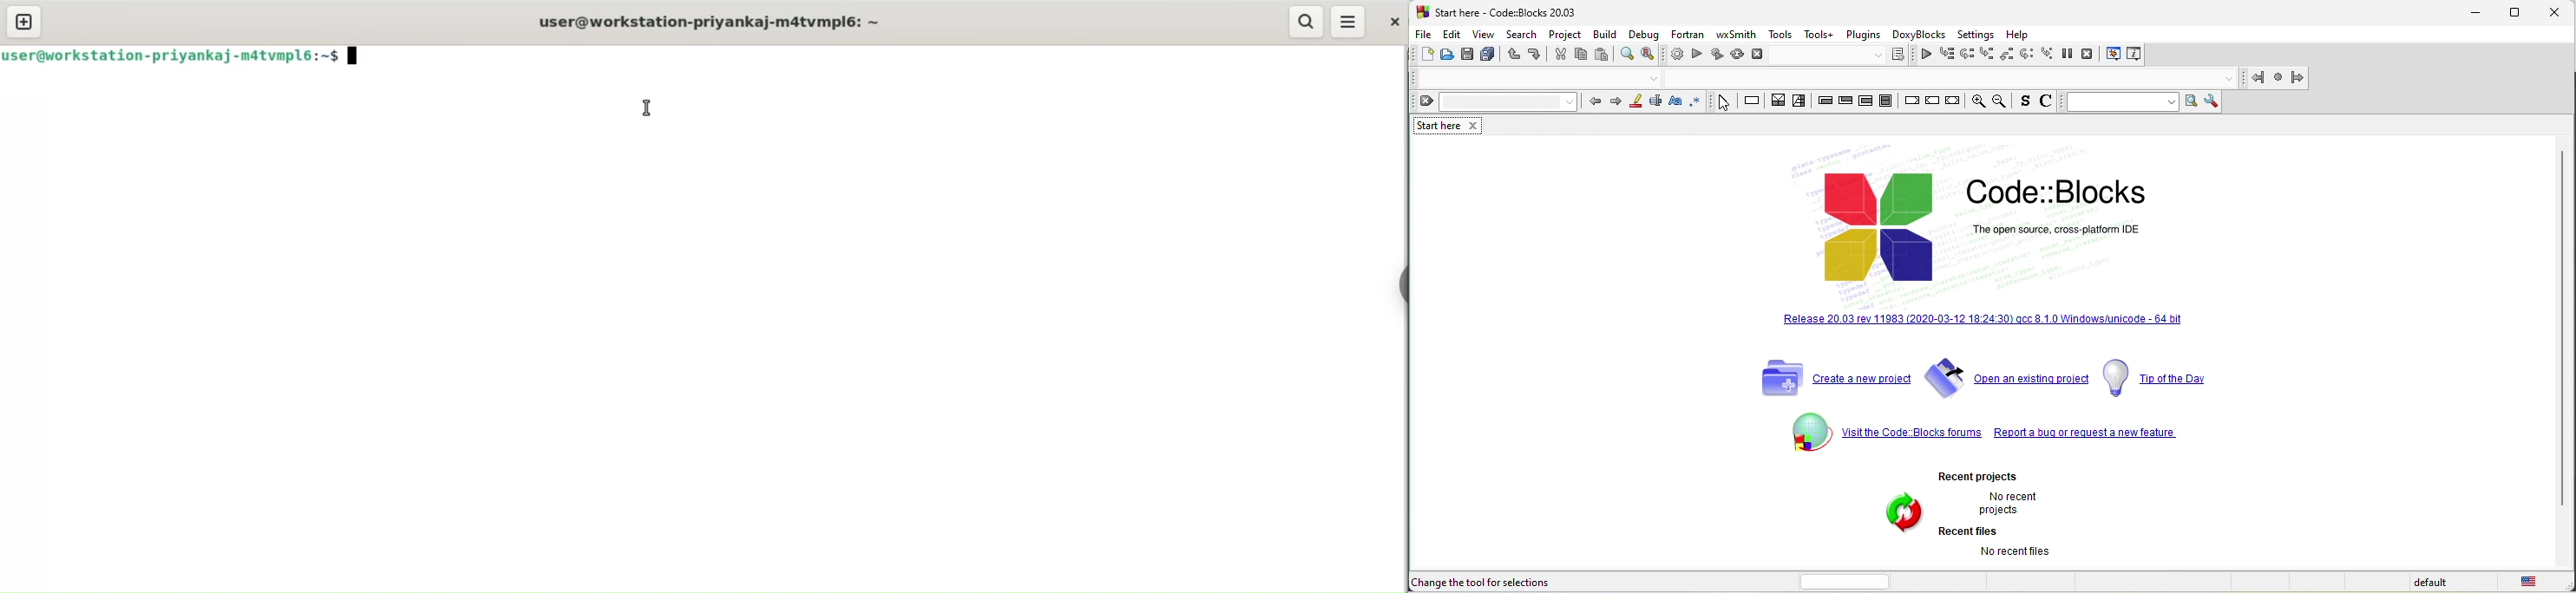  I want to click on match case, so click(1675, 101).